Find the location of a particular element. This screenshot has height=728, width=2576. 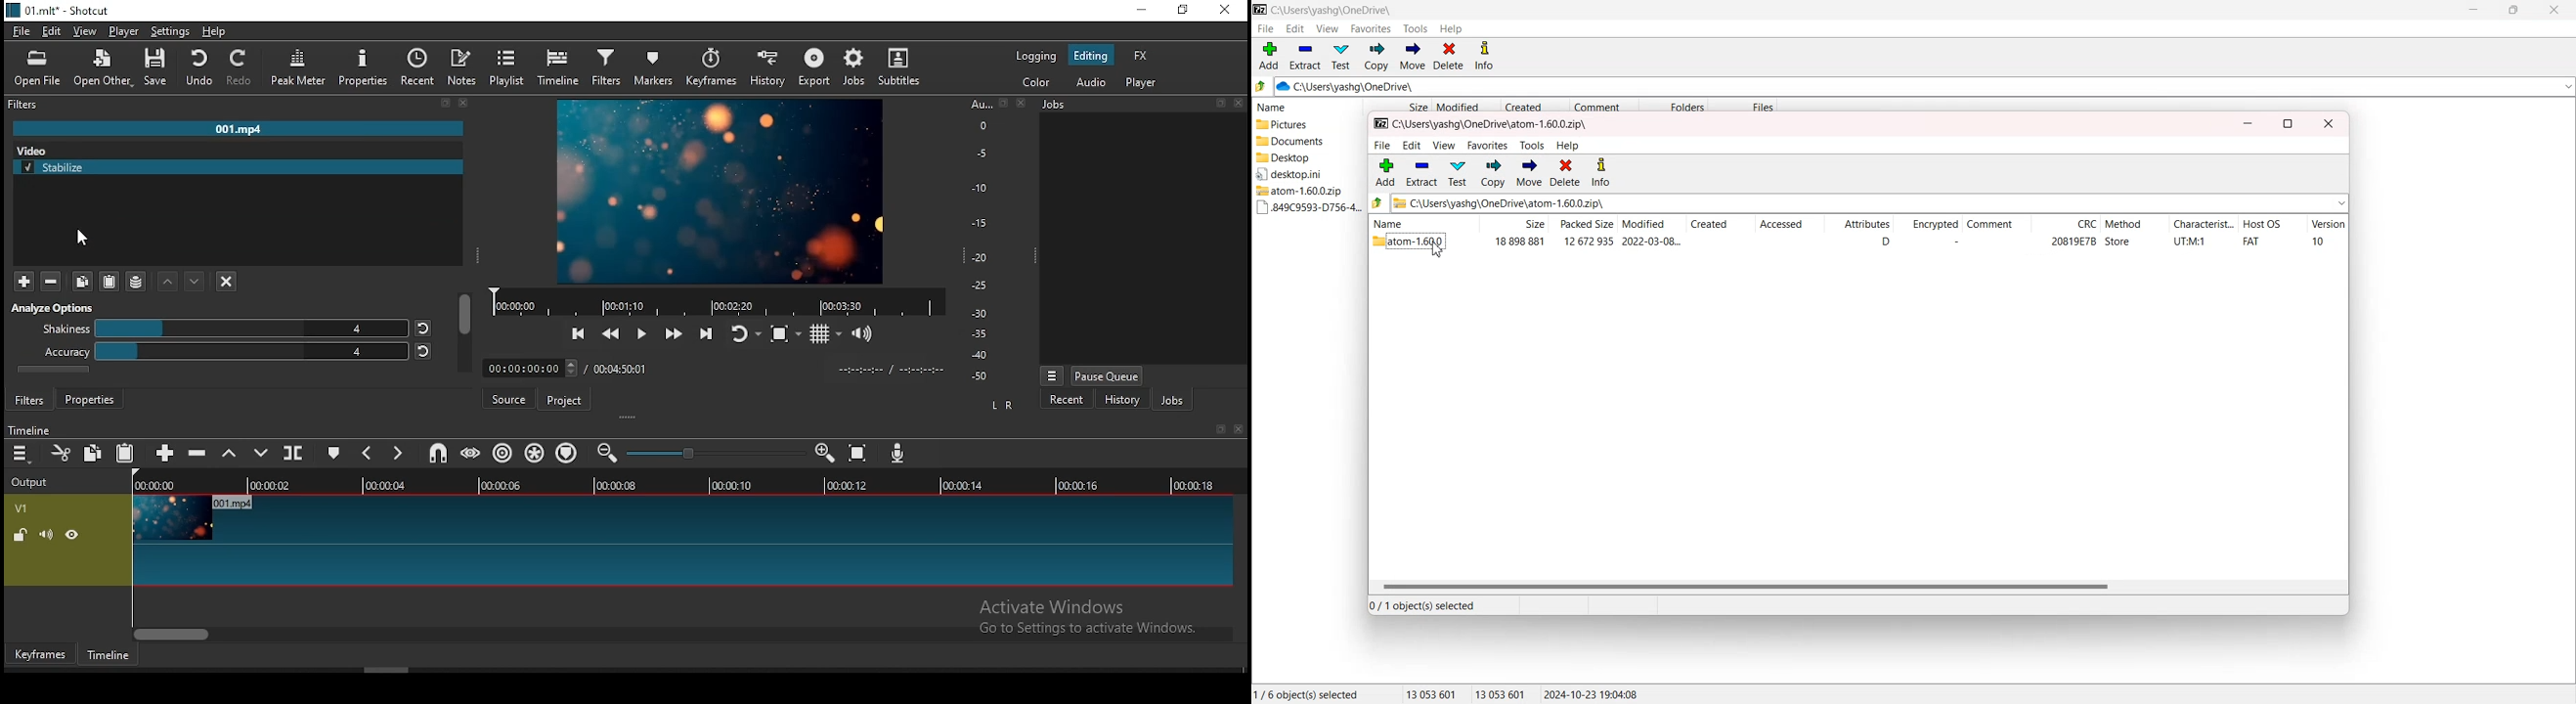

keyframes is located at coordinates (715, 67).